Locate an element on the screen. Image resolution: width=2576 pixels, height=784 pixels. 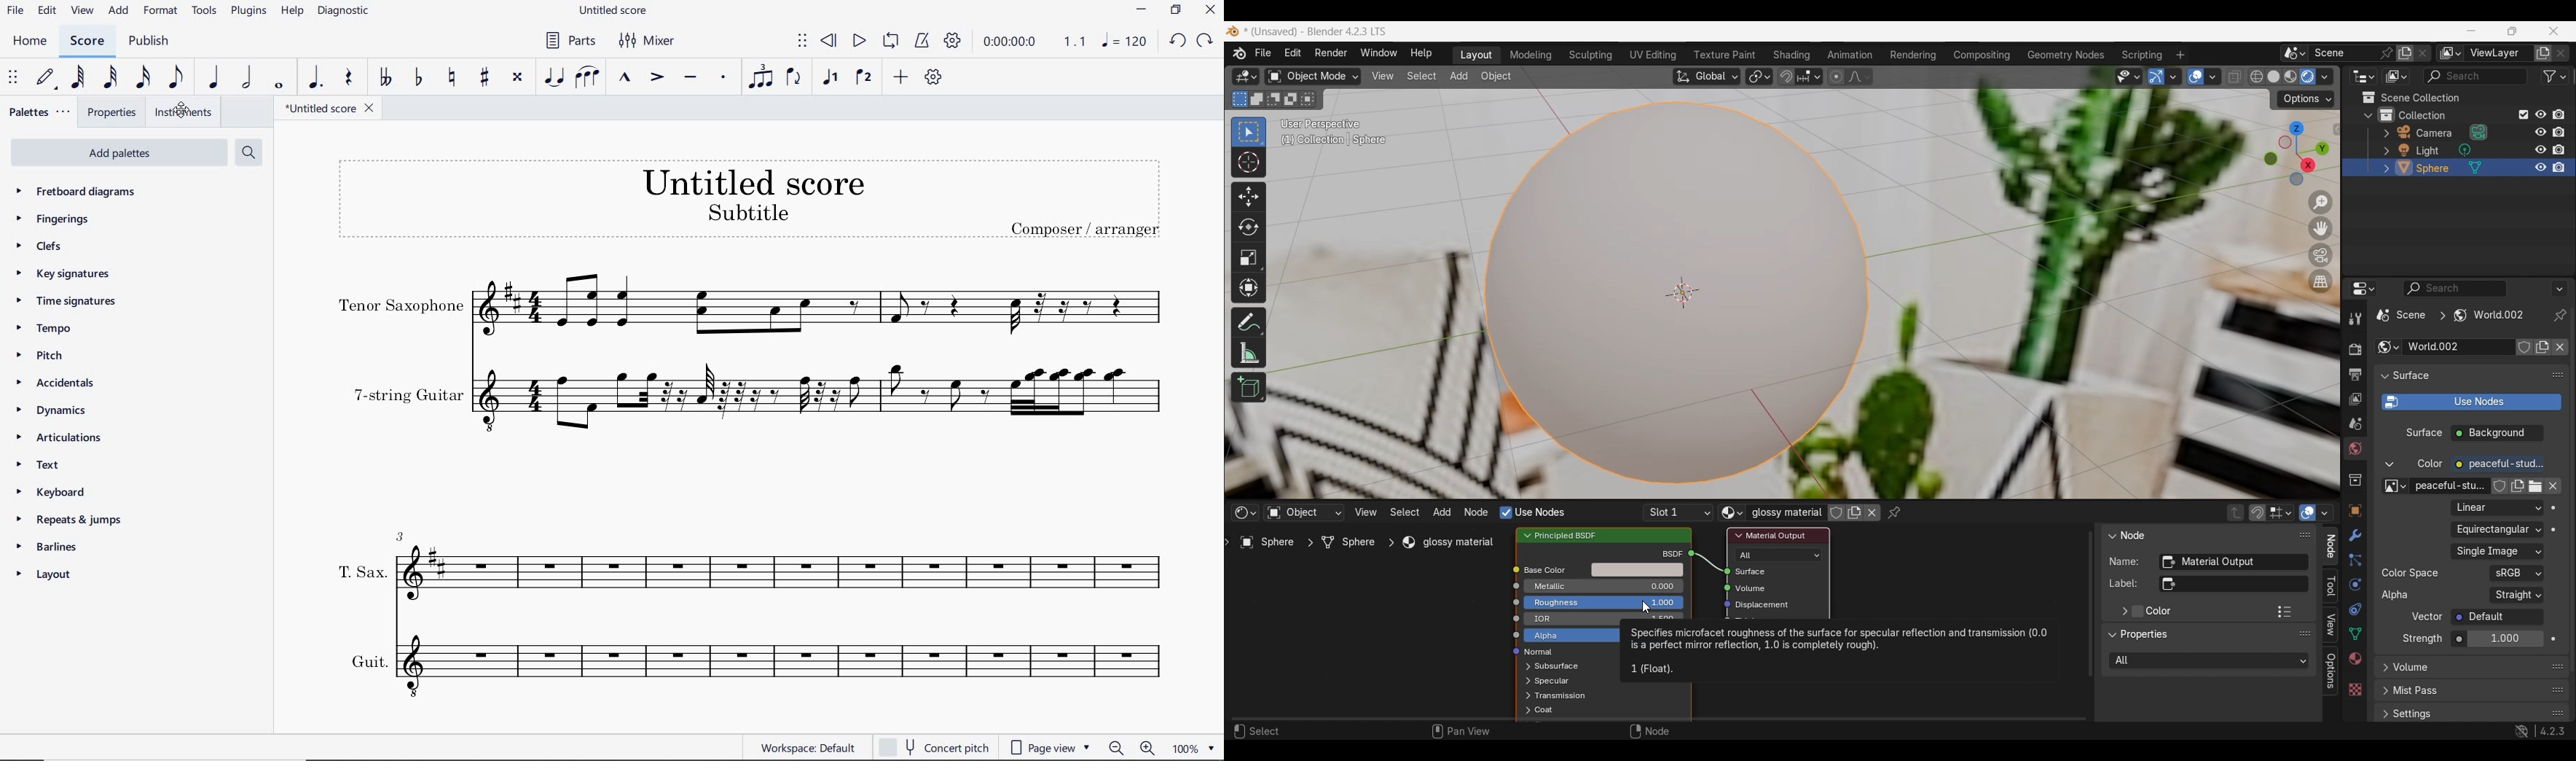
Animate property is located at coordinates (2553, 508).